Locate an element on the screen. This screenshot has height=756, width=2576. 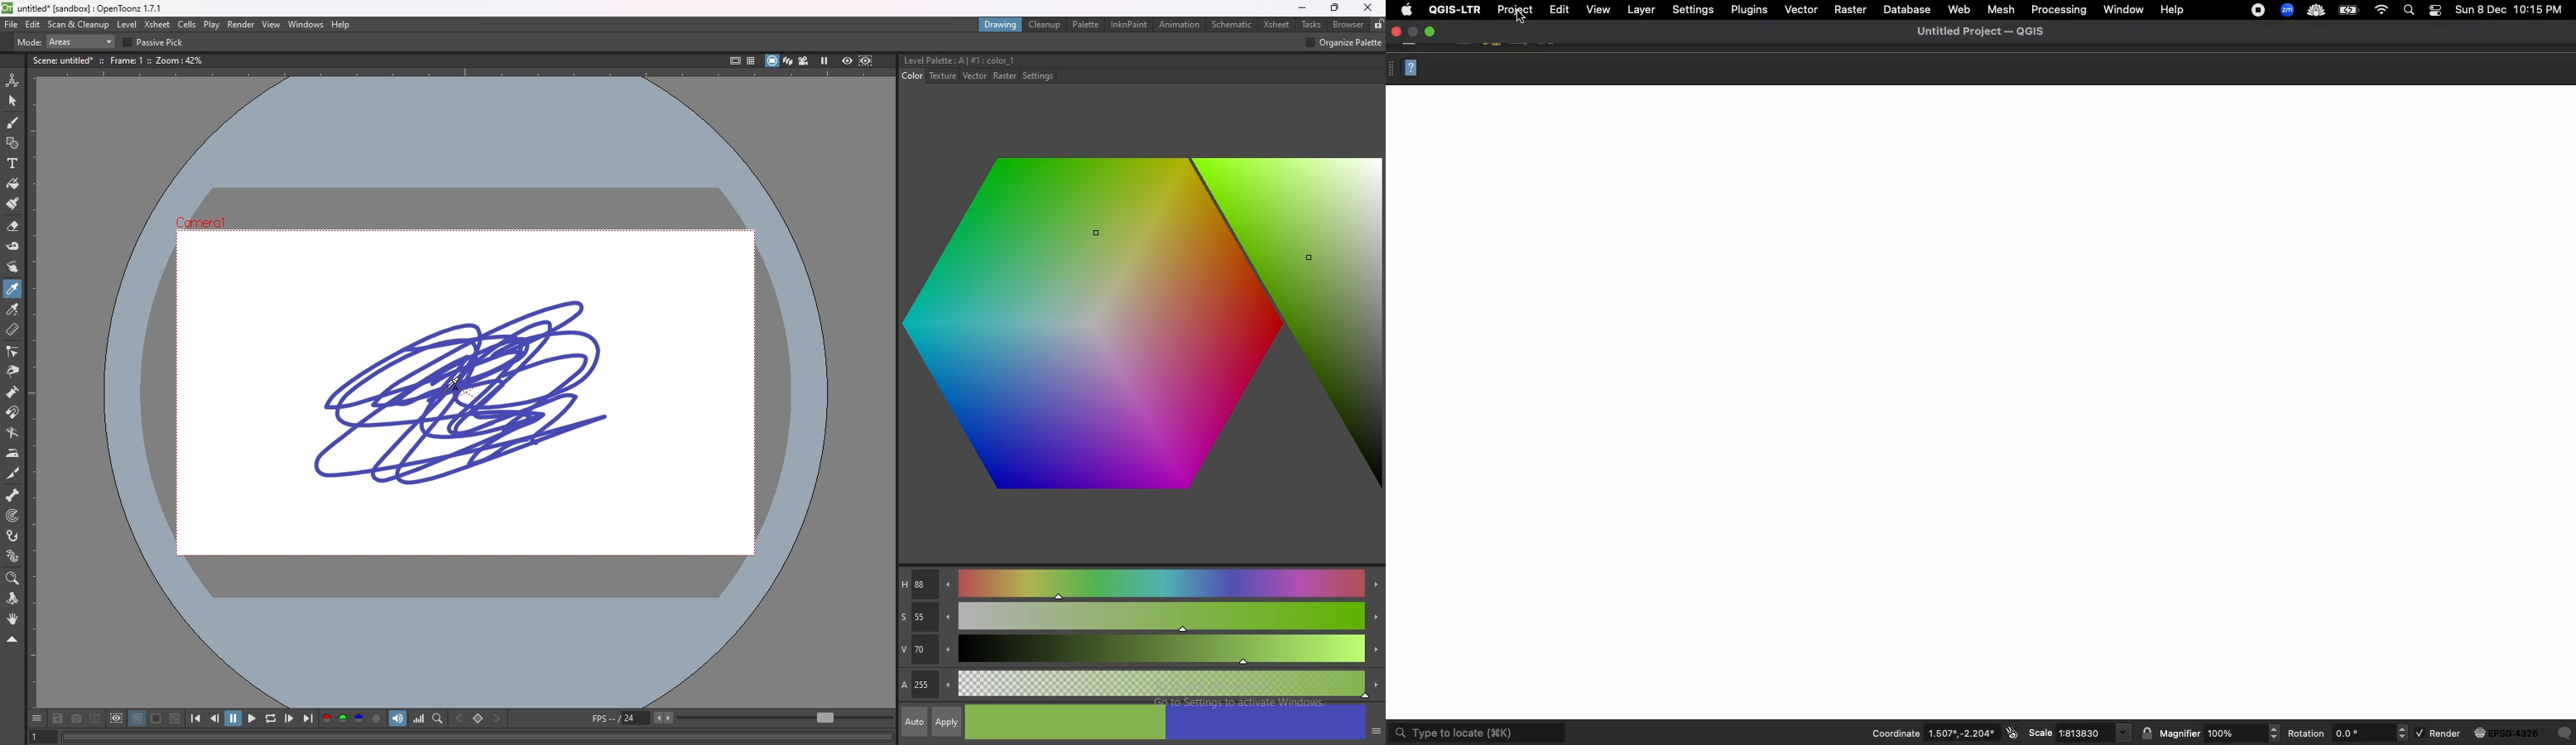
drag to play animation is located at coordinates (476, 736).